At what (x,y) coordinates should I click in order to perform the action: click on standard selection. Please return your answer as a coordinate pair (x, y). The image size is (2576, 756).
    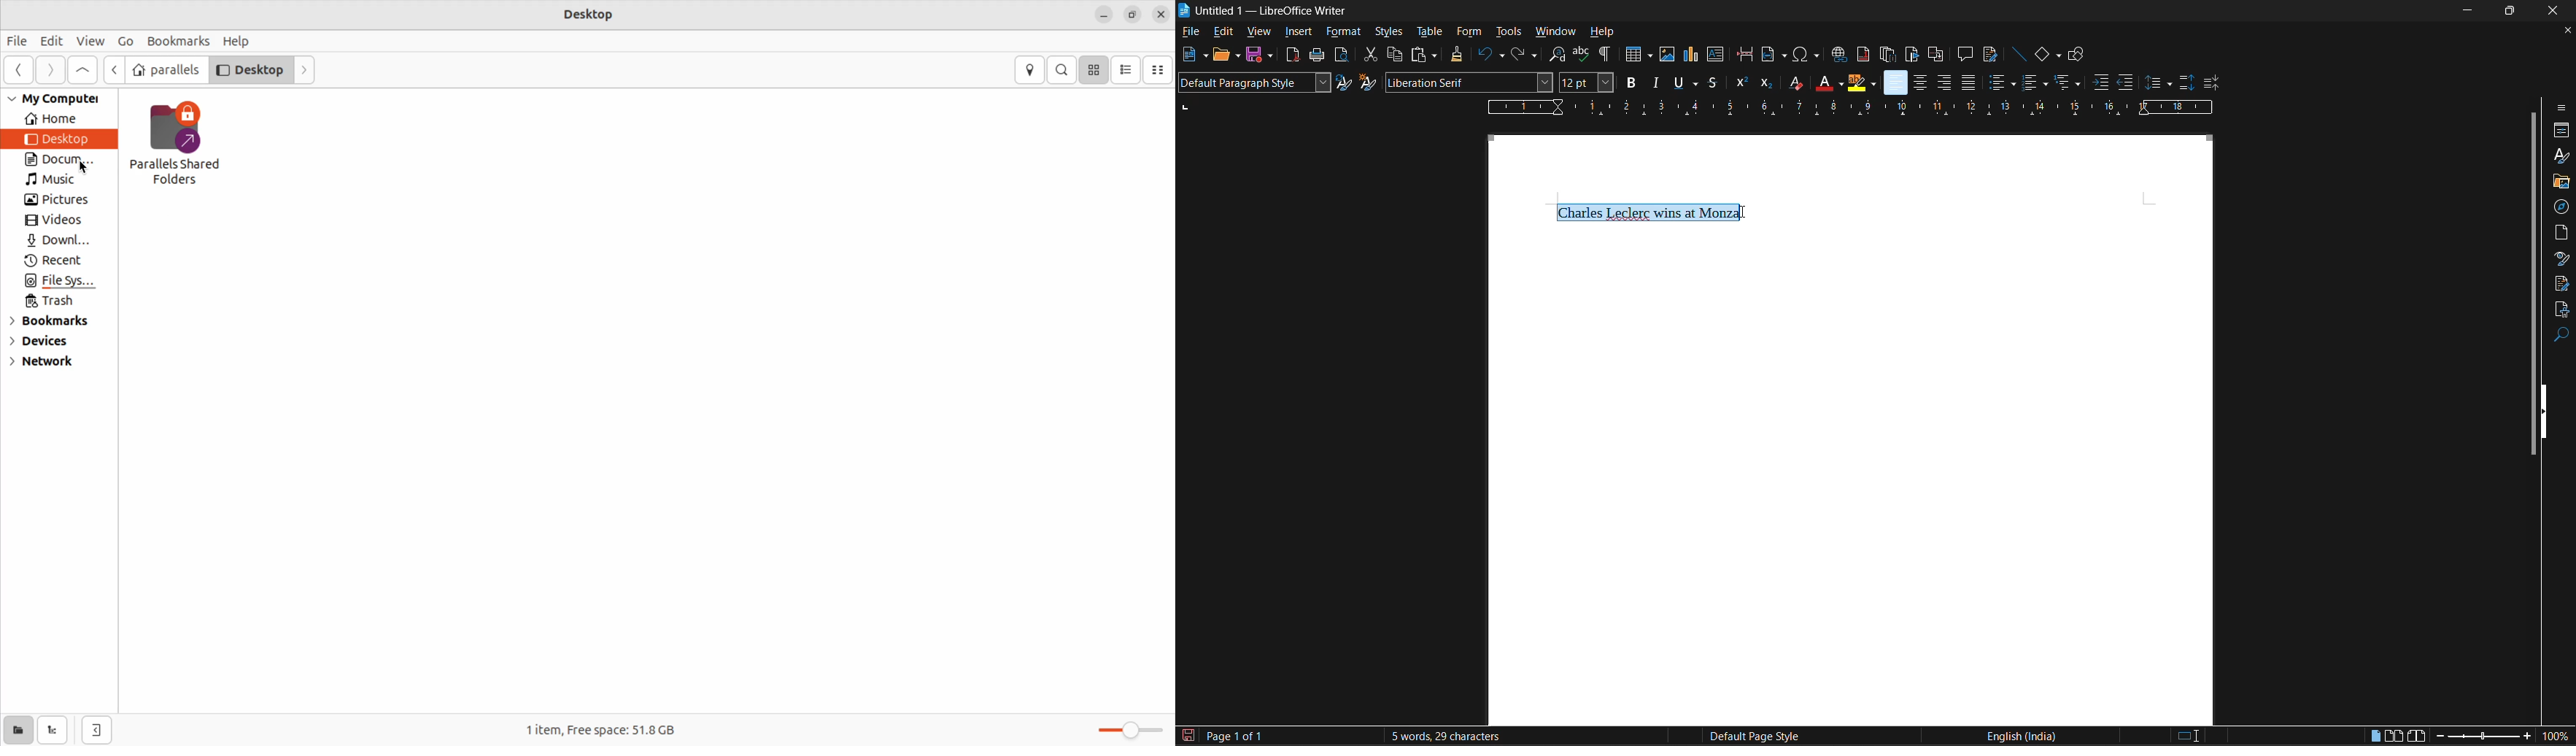
    Looking at the image, I should click on (2188, 737).